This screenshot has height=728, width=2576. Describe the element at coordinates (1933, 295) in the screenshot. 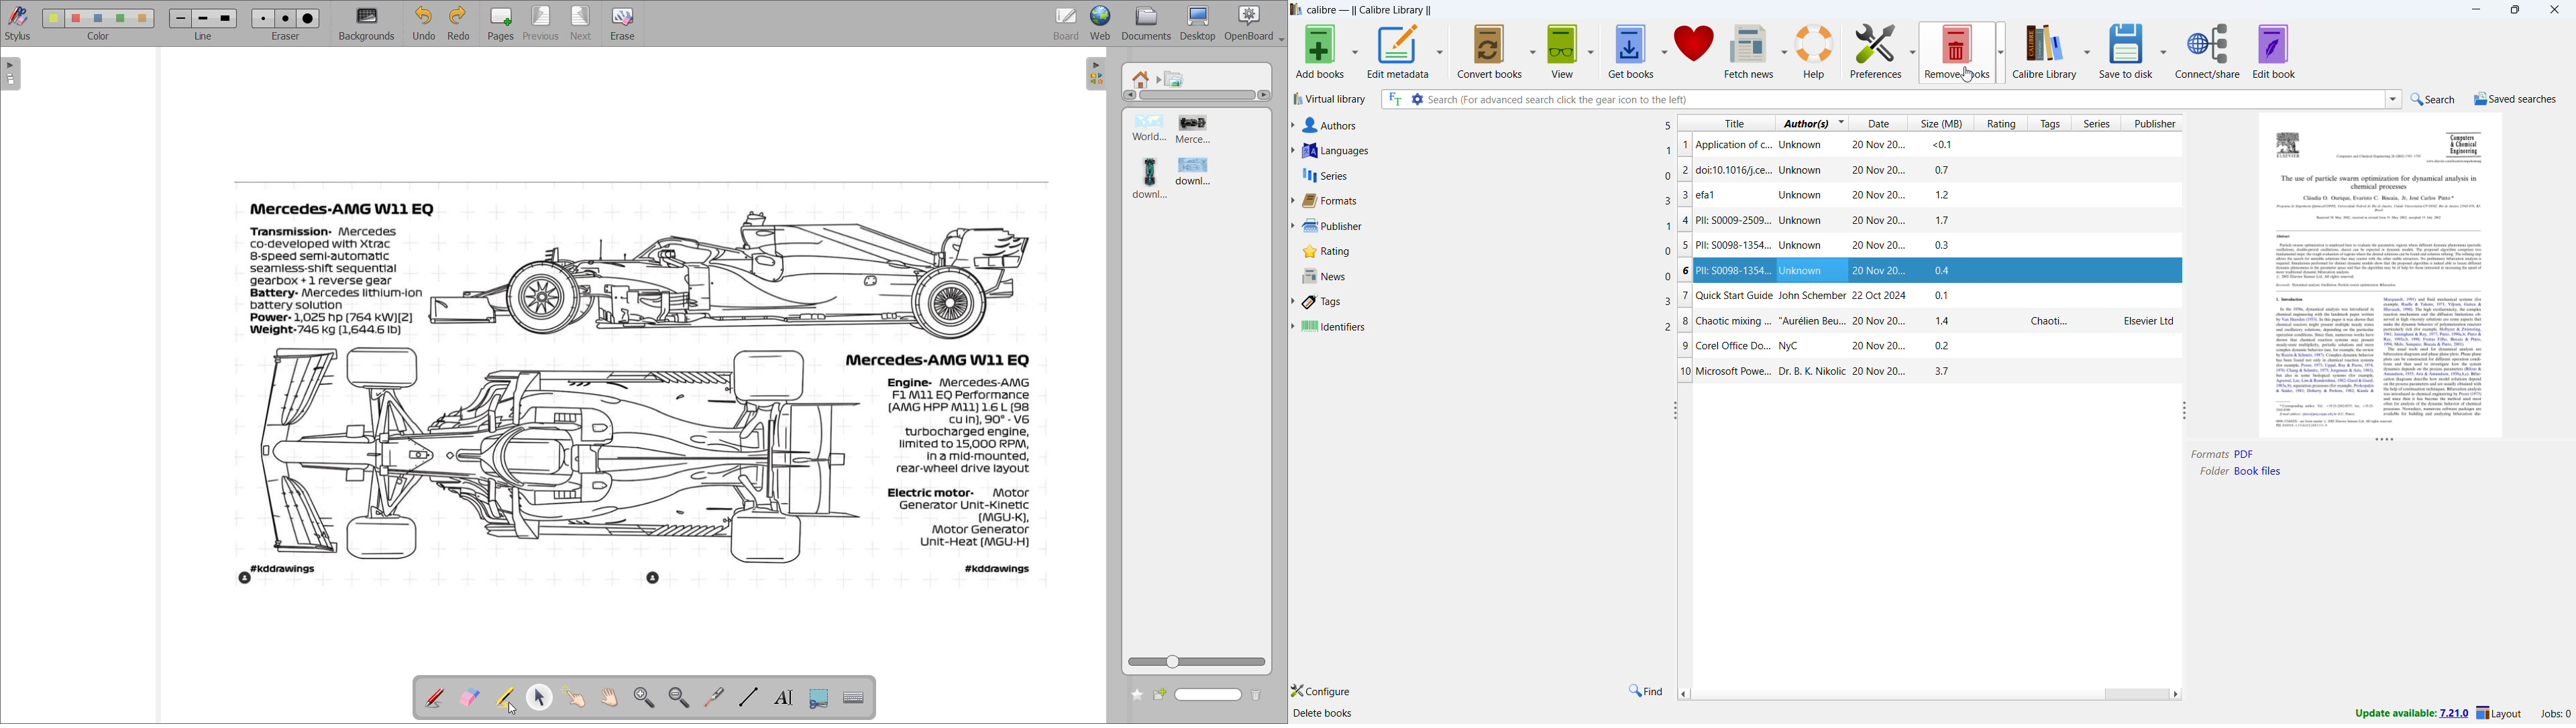

I see `Quick start Guide ` at that location.